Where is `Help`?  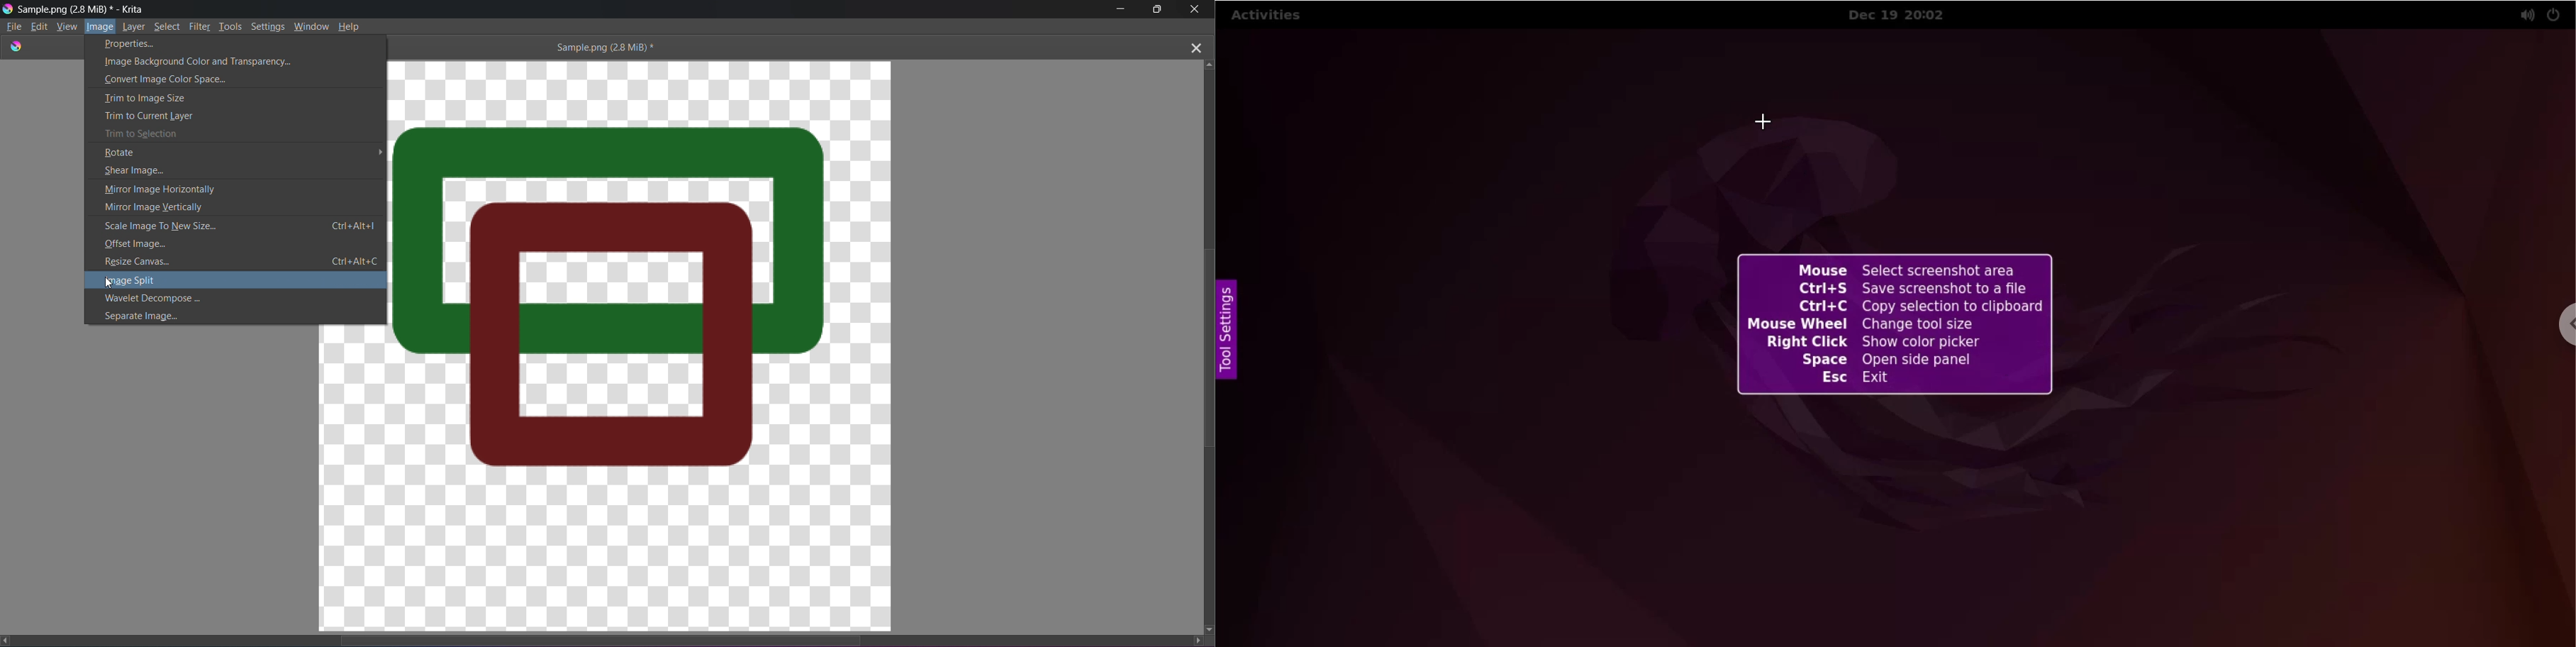
Help is located at coordinates (351, 25).